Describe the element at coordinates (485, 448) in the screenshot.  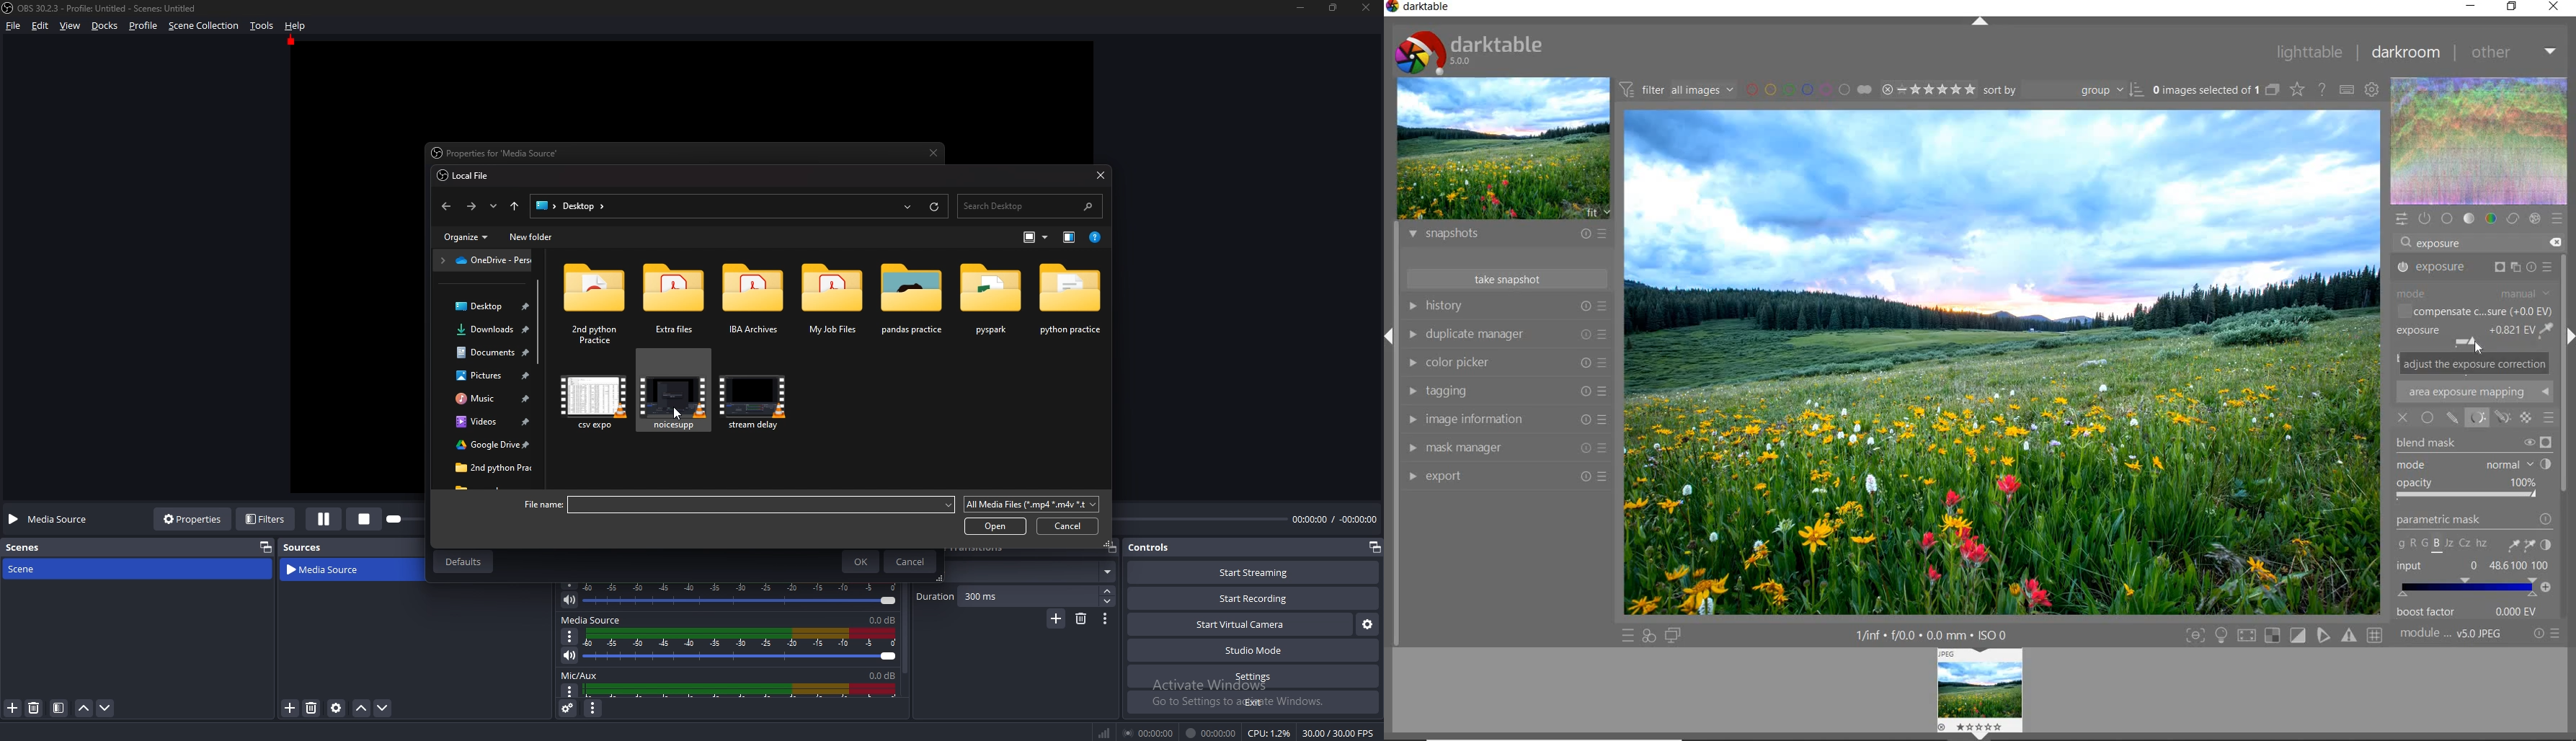
I see `folder` at that location.